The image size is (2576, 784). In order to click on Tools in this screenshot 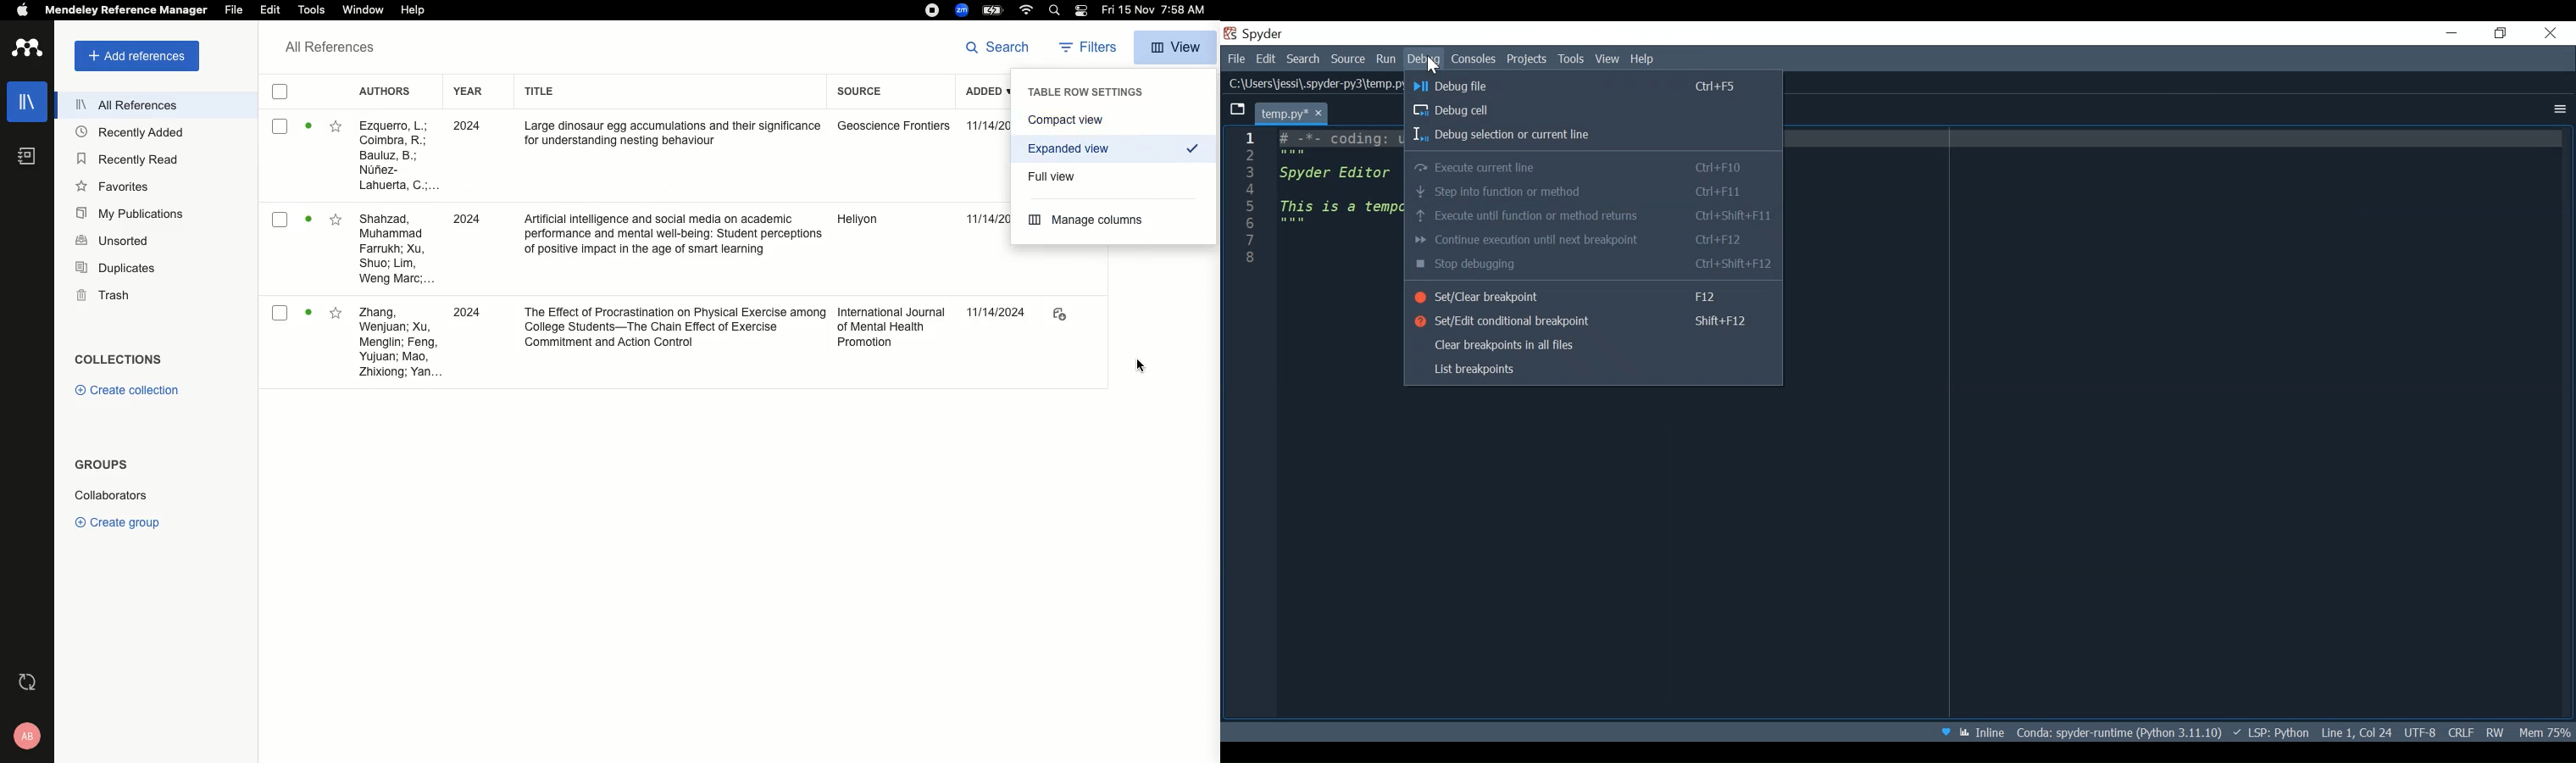, I will do `click(313, 11)`.